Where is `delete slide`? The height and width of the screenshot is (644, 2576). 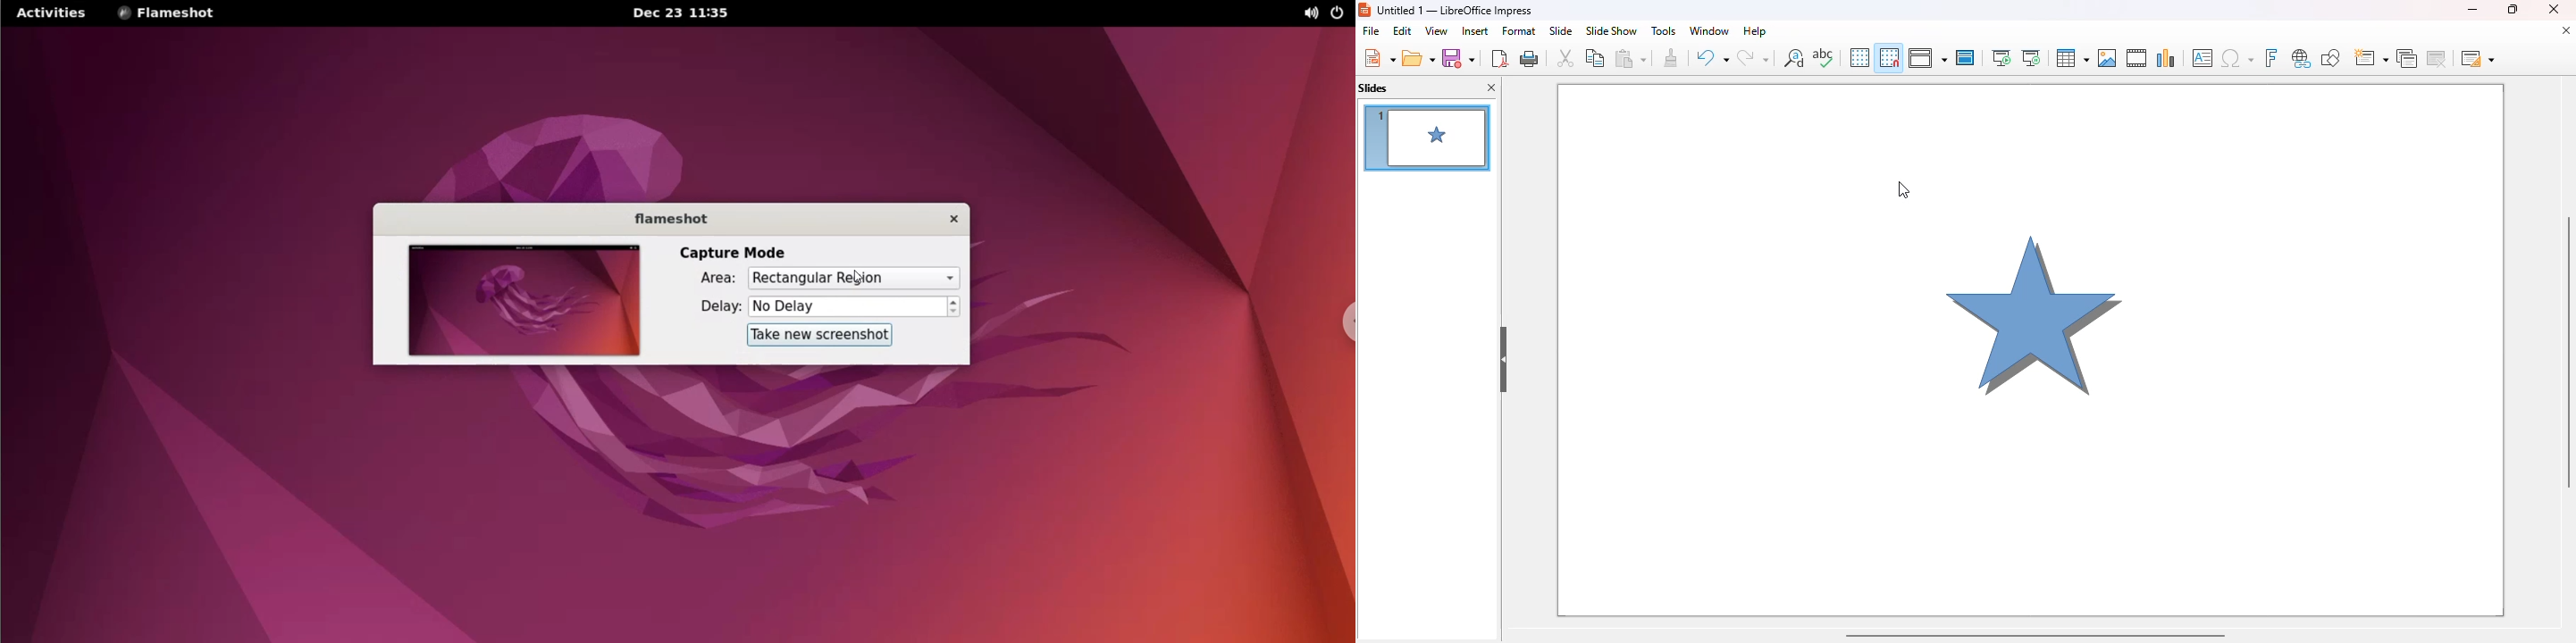 delete slide is located at coordinates (2437, 58).